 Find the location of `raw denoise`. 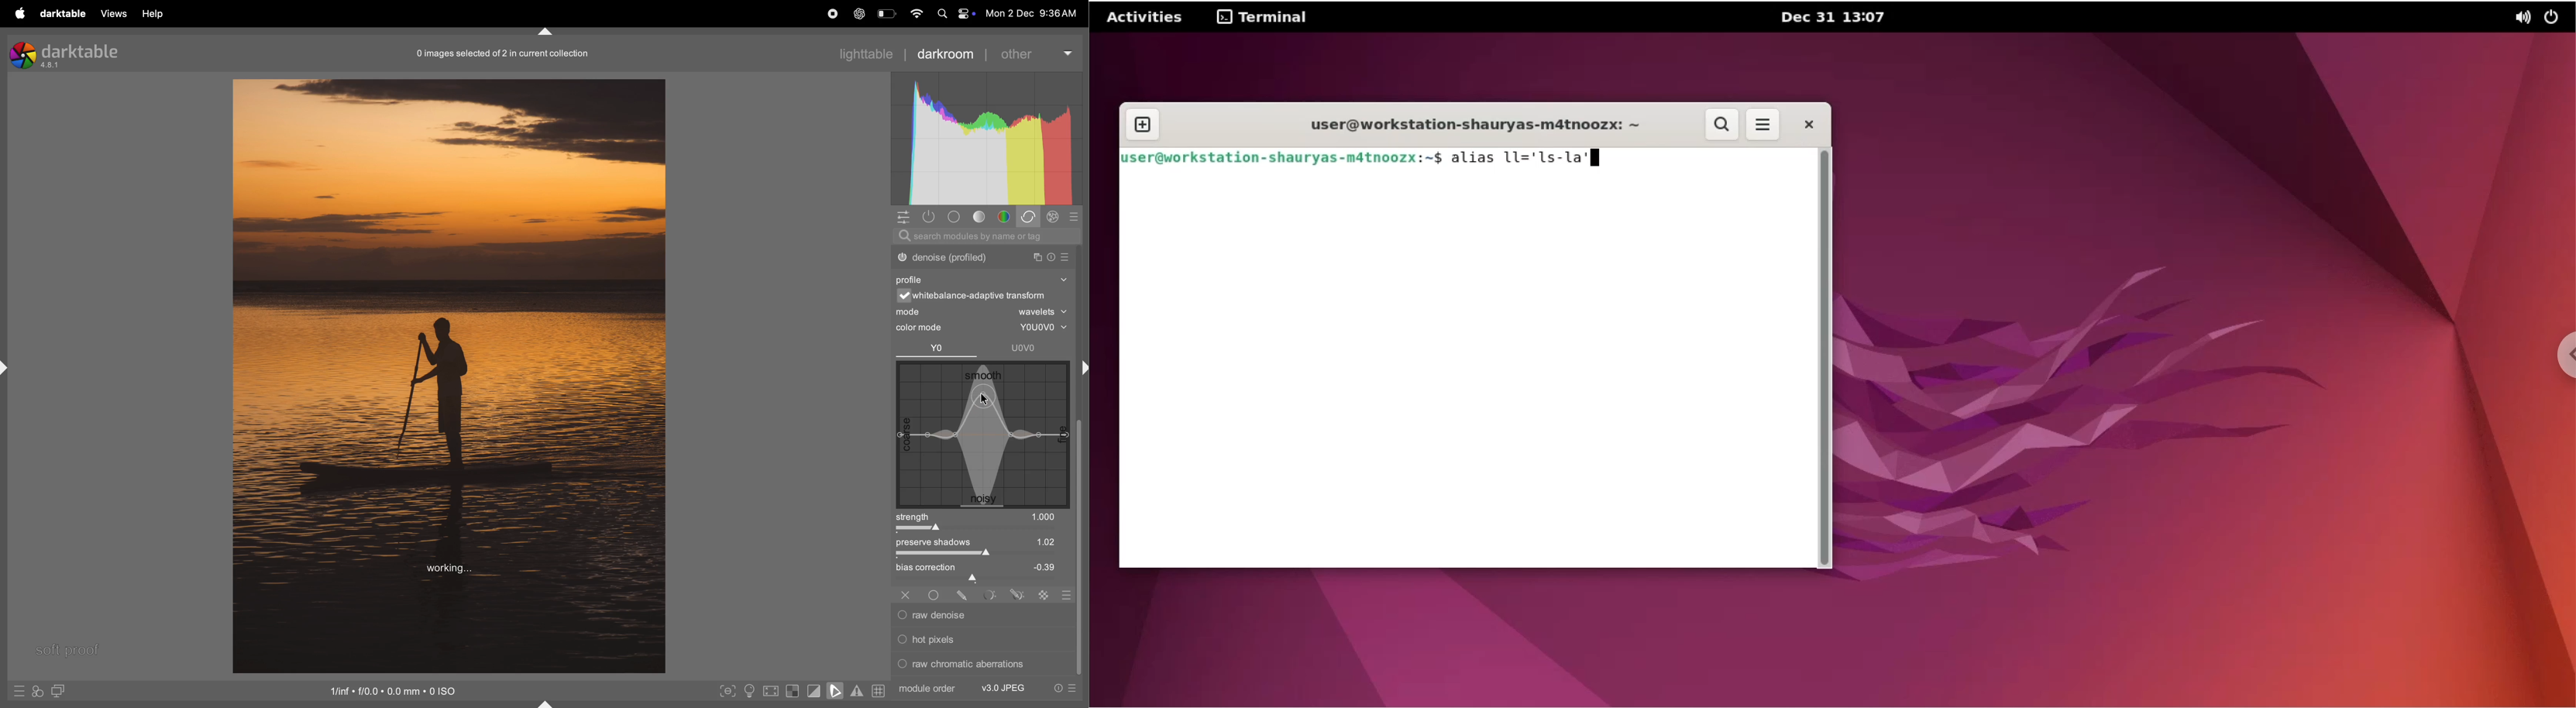

raw denoise is located at coordinates (978, 615).